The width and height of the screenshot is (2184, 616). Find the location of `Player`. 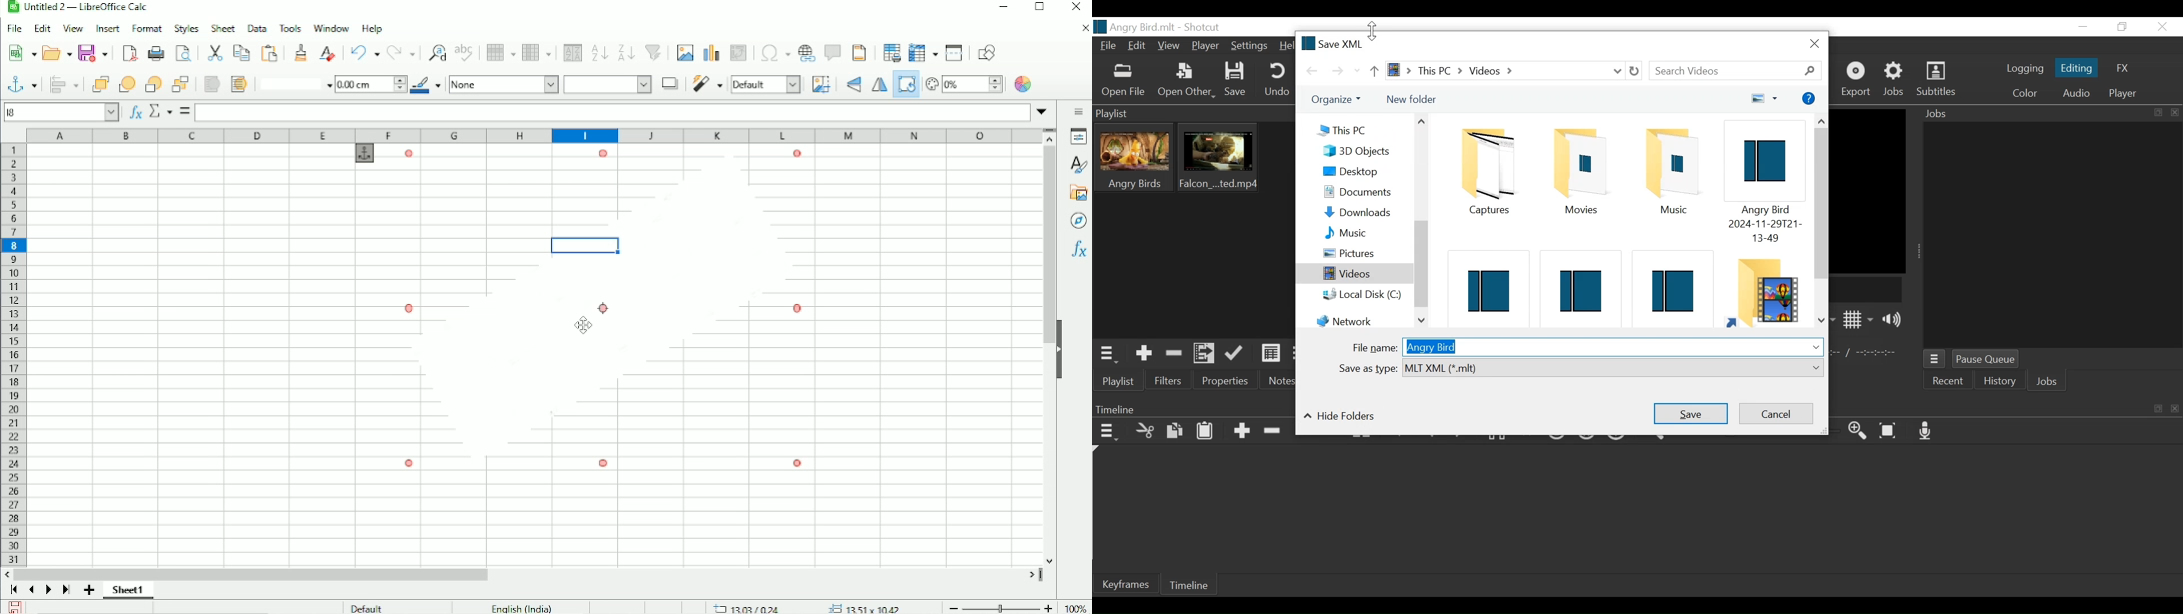

Player is located at coordinates (2121, 95).